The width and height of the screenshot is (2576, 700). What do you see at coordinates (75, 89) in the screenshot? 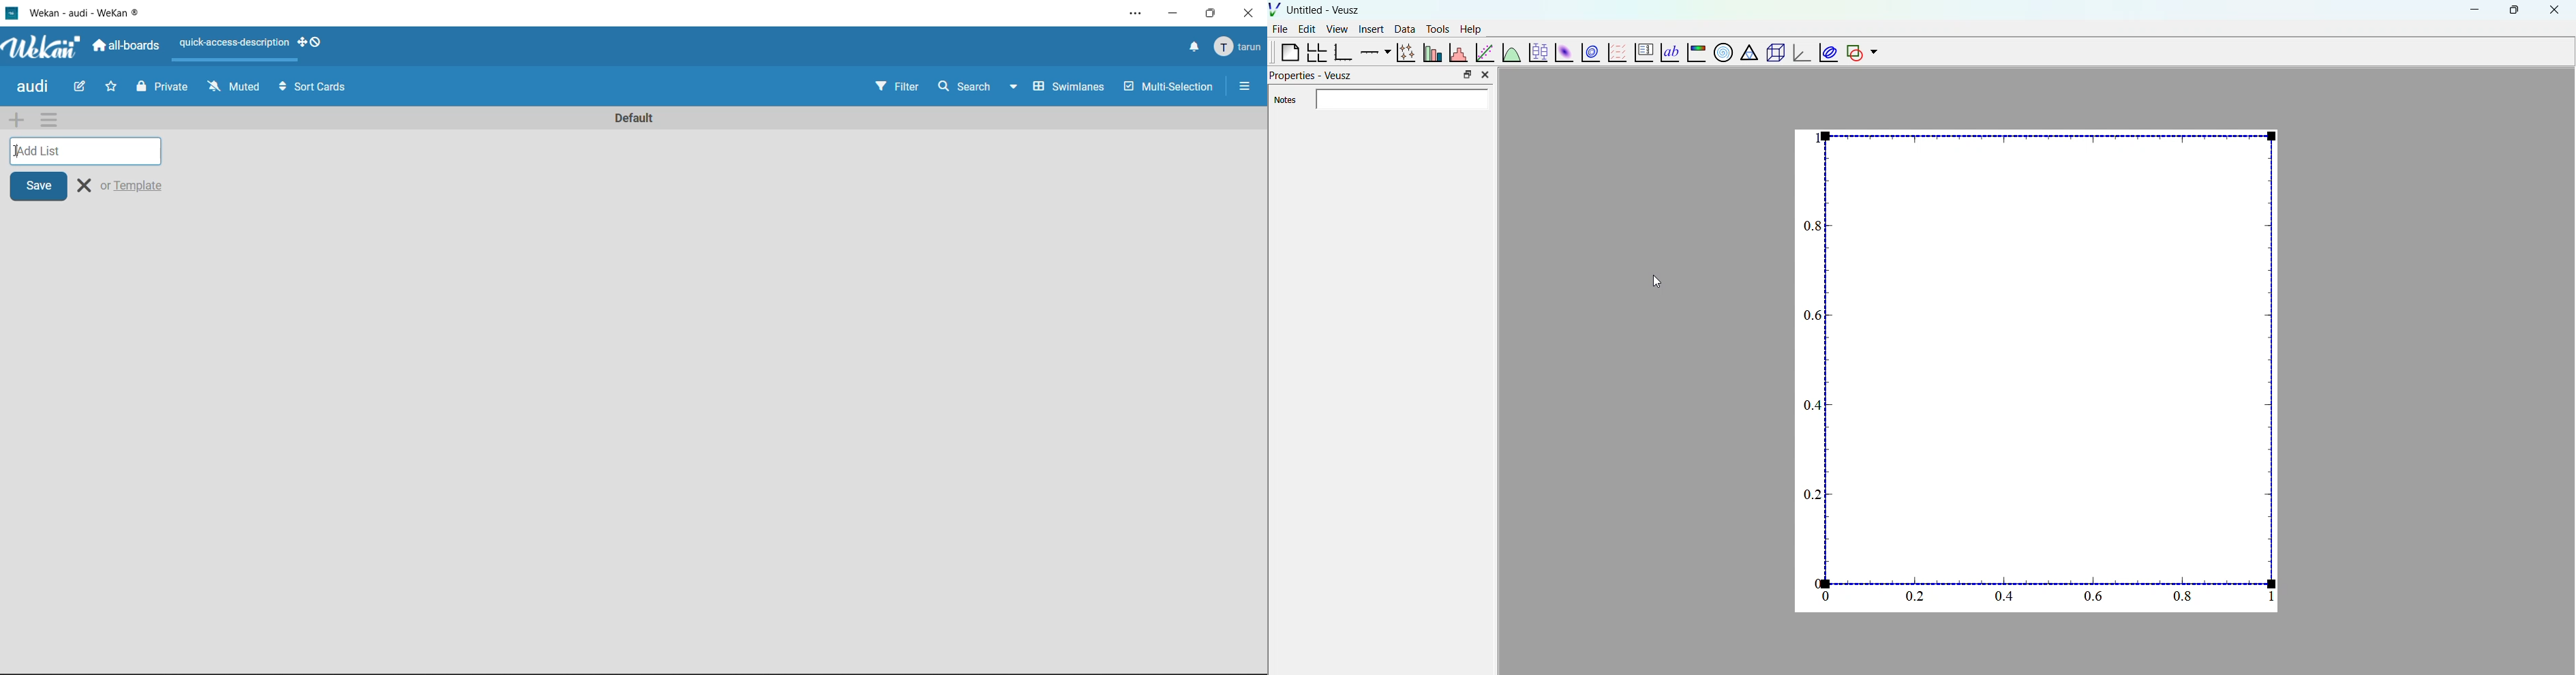
I see `edit` at bounding box center [75, 89].